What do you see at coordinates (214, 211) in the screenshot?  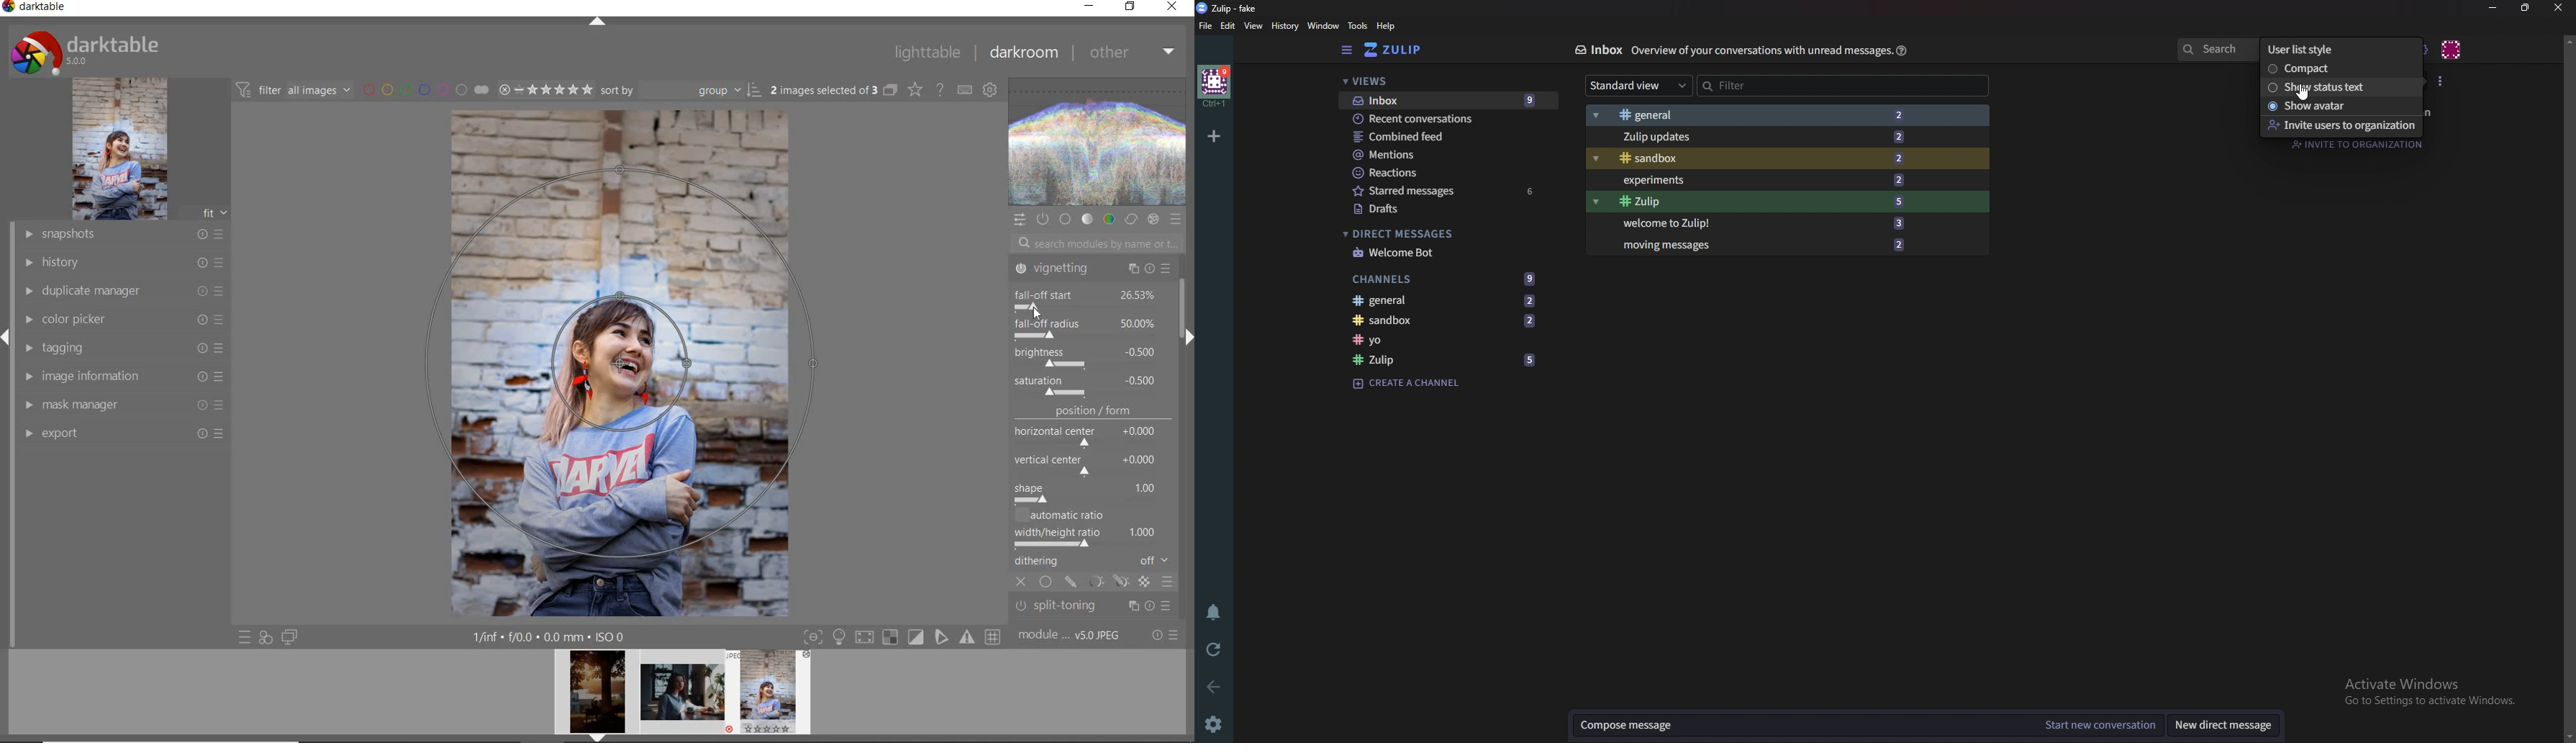 I see `frt` at bounding box center [214, 211].